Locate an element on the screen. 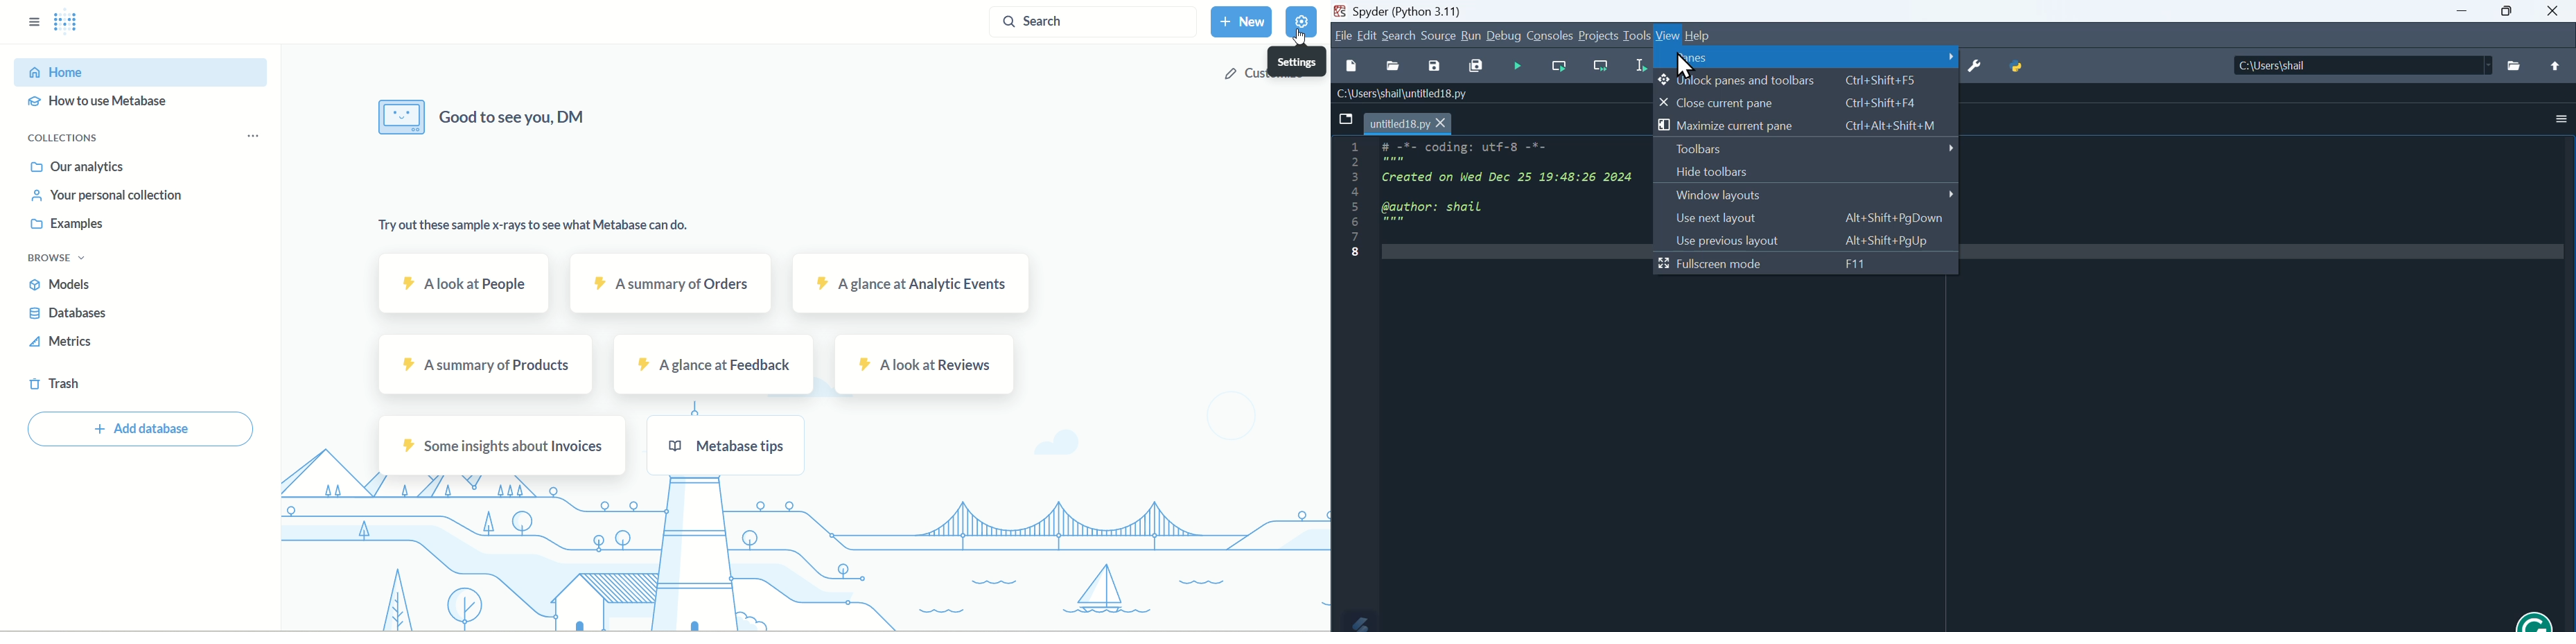  Panes is located at coordinates (1810, 58).